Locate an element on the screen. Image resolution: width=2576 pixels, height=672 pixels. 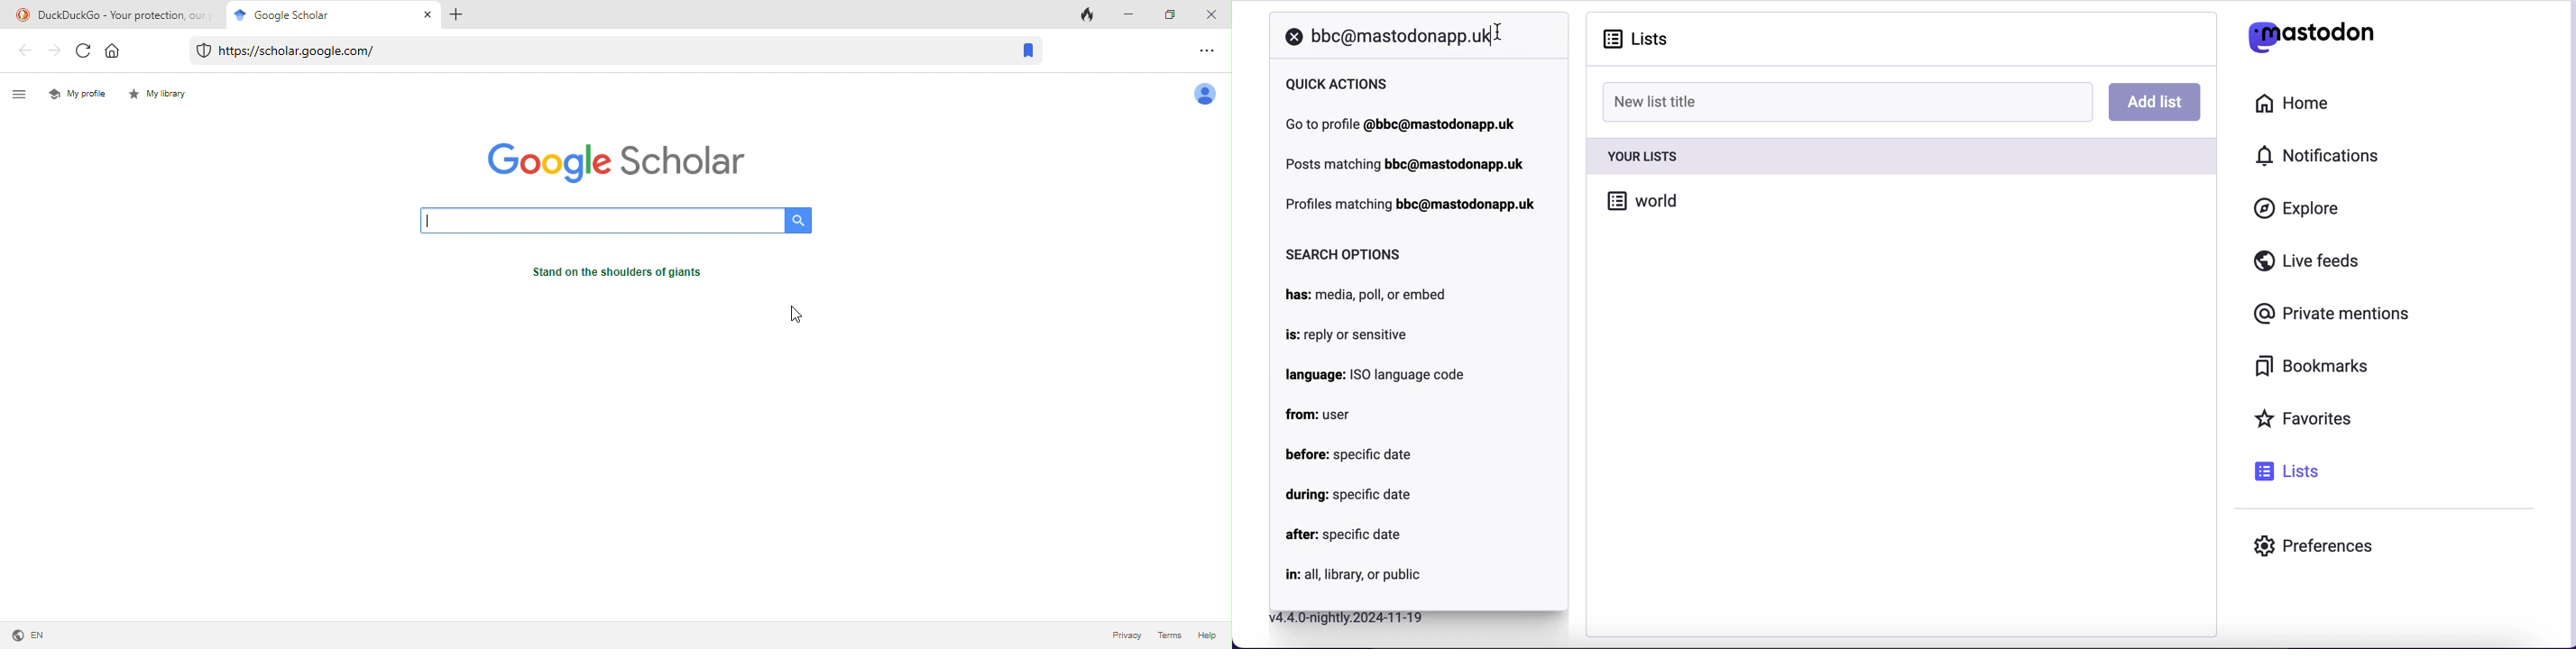
favorites is located at coordinates (2307, 420).